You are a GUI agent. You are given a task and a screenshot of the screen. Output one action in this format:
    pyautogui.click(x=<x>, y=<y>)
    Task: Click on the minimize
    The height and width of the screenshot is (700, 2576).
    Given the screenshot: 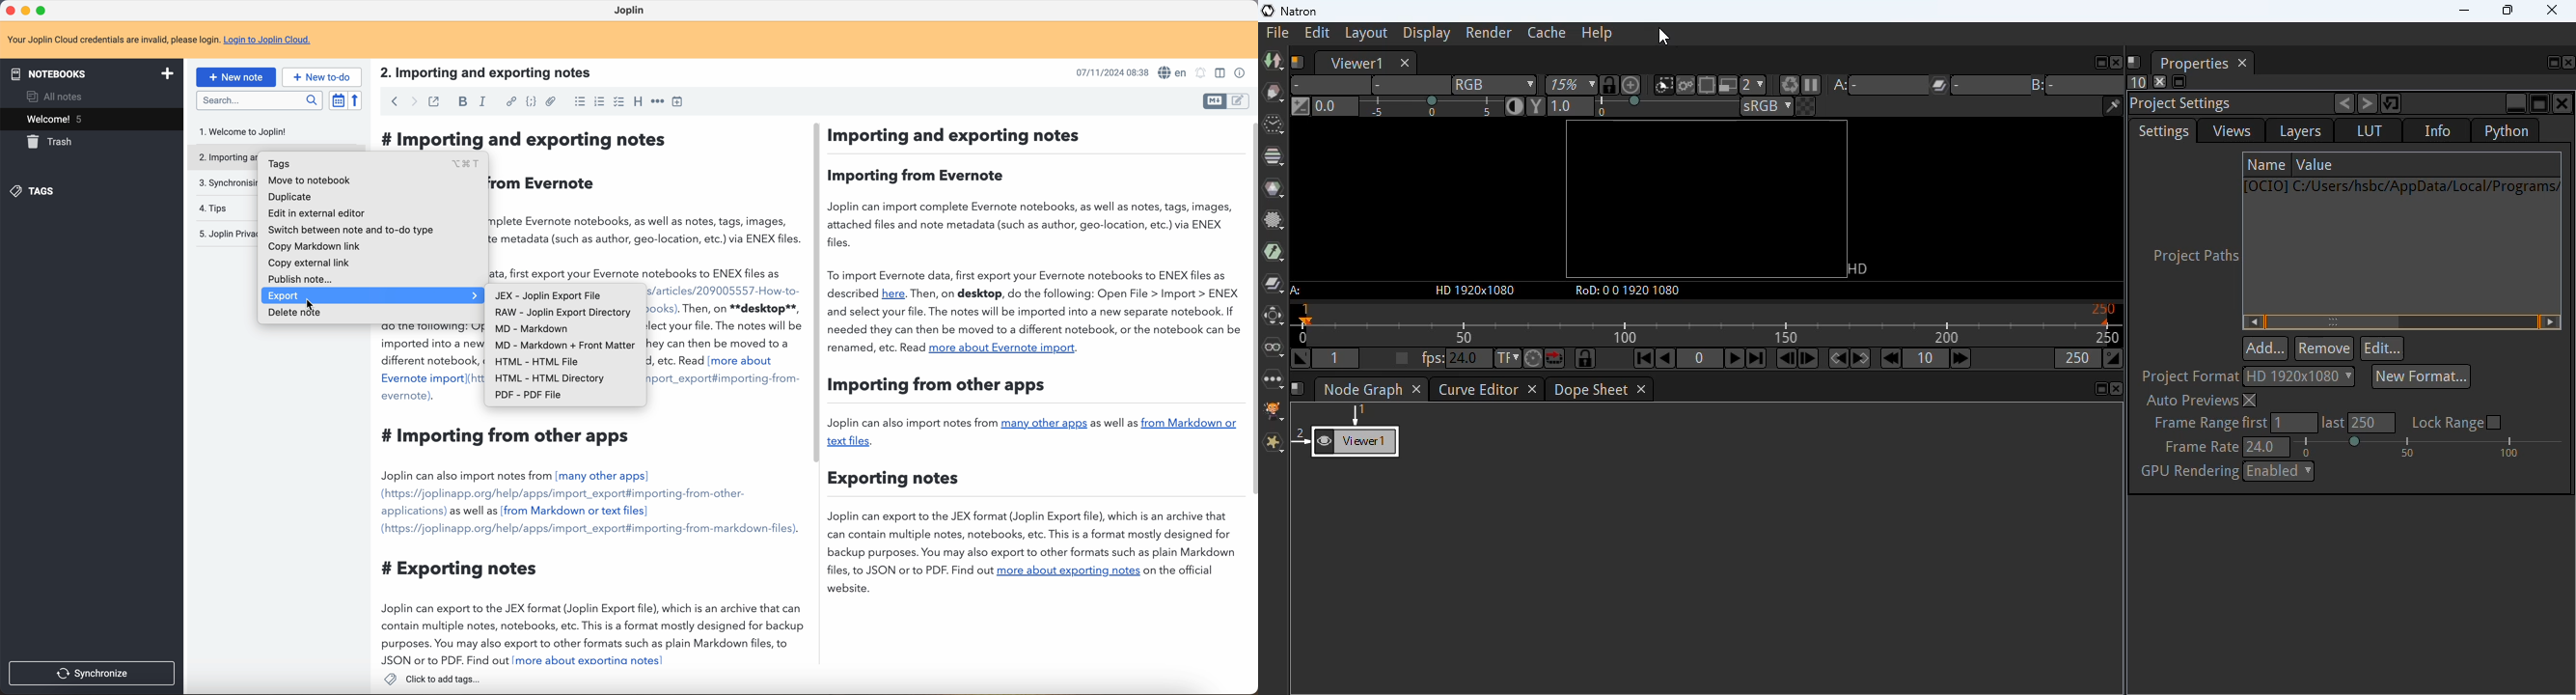 What is the action you would take?
    pyautogui.click(x=2464, y=11)
    